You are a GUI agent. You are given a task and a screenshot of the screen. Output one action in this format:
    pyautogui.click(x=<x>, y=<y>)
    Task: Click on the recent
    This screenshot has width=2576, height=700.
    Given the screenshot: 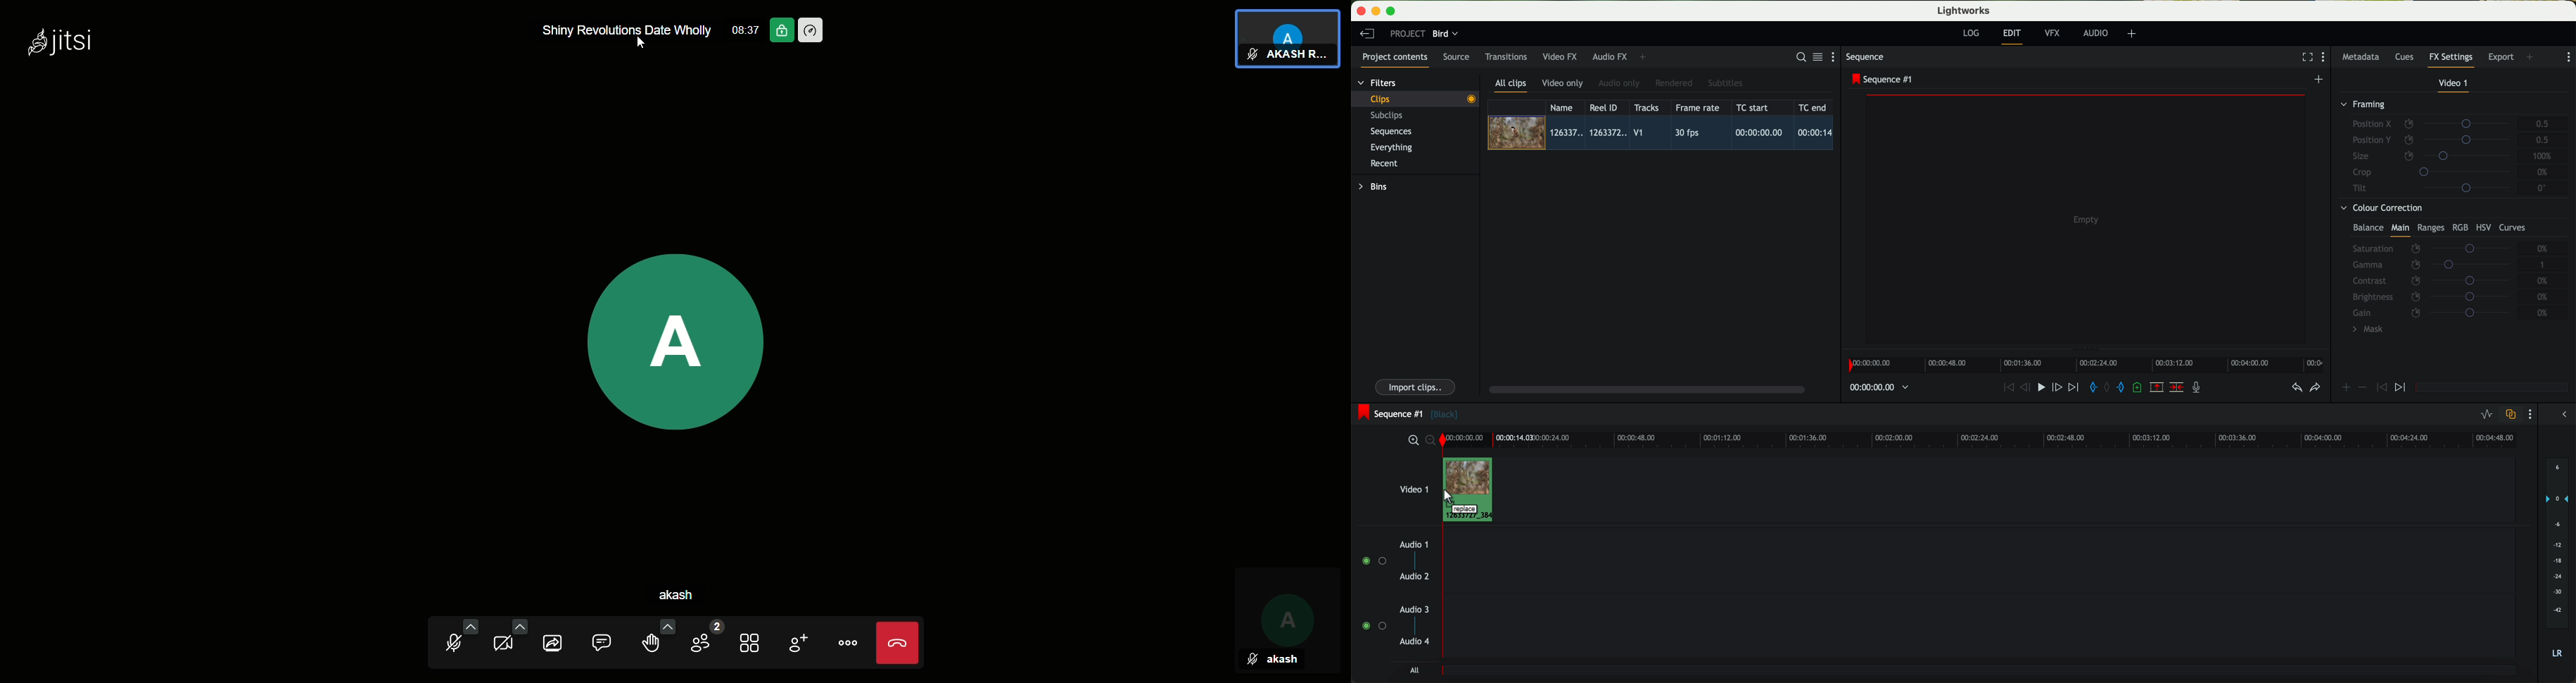 What is the action you would take?
    pyautogui.click(x=1385, y=165)
    